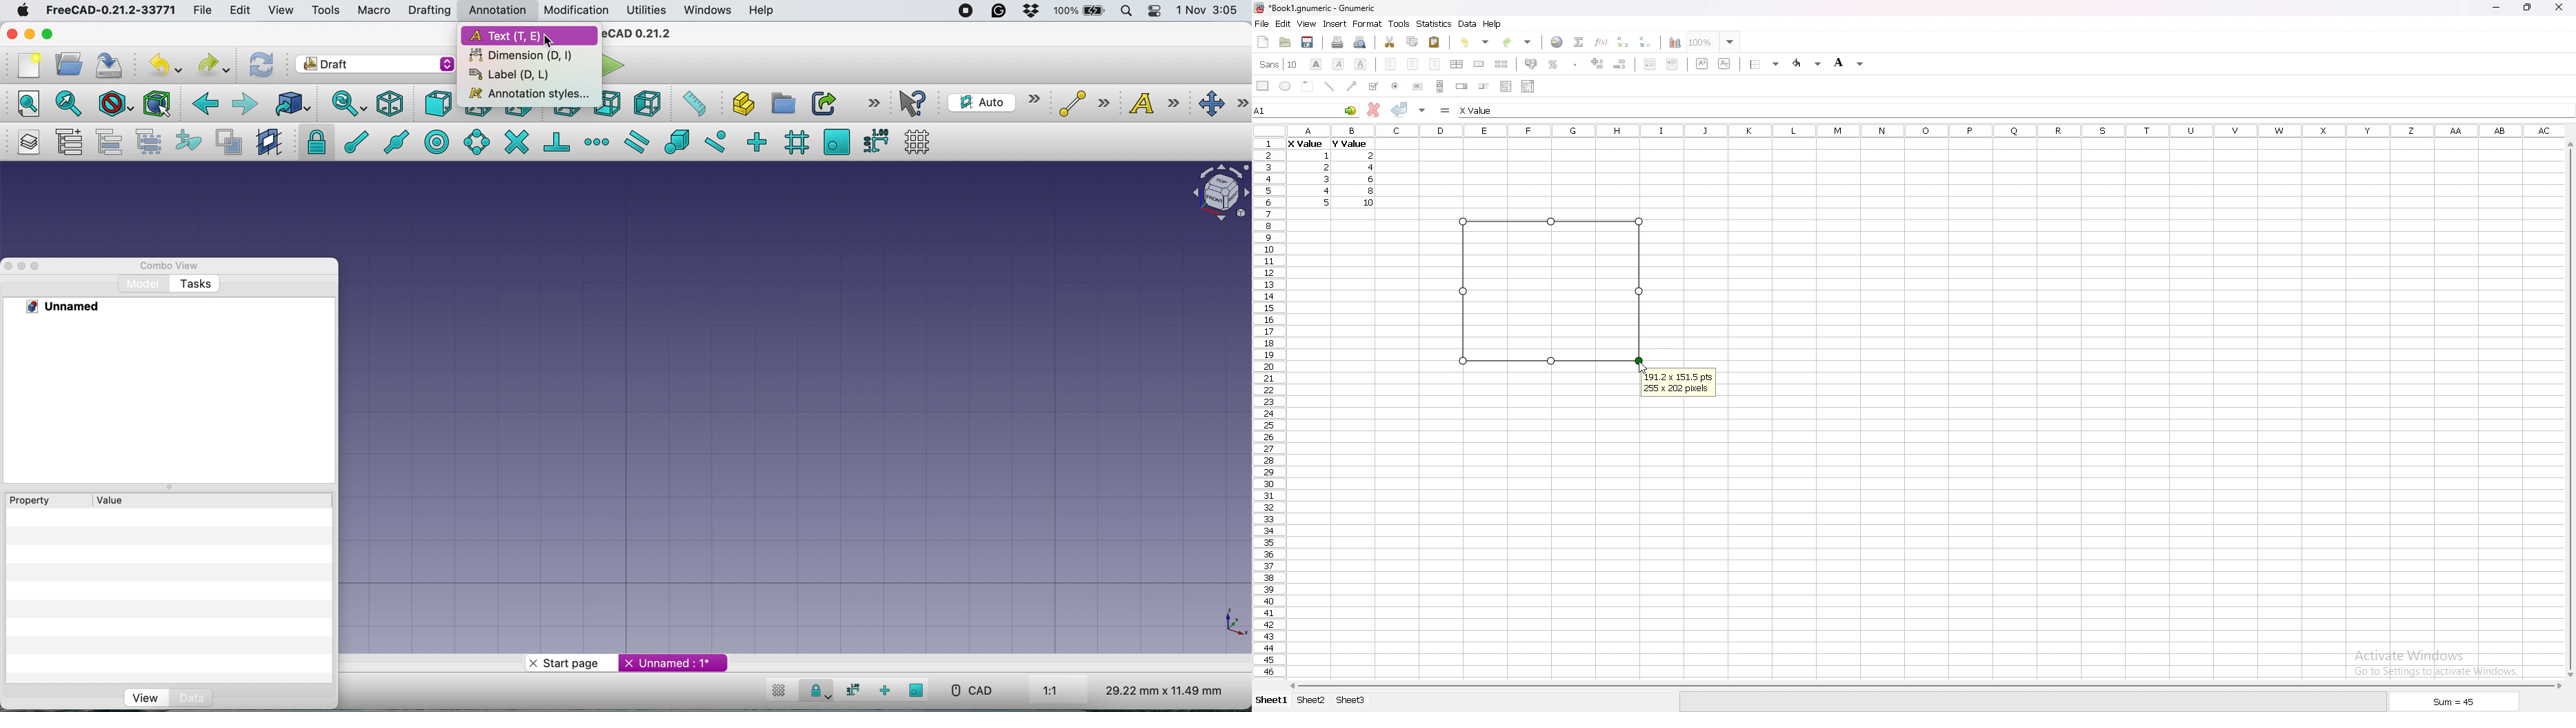 The height and width of the screenshot is (728, 2576). What do you see at coordinates (874, 142) in the screenshot?
I see `snap dimensions` at bounding box center [874, 142].